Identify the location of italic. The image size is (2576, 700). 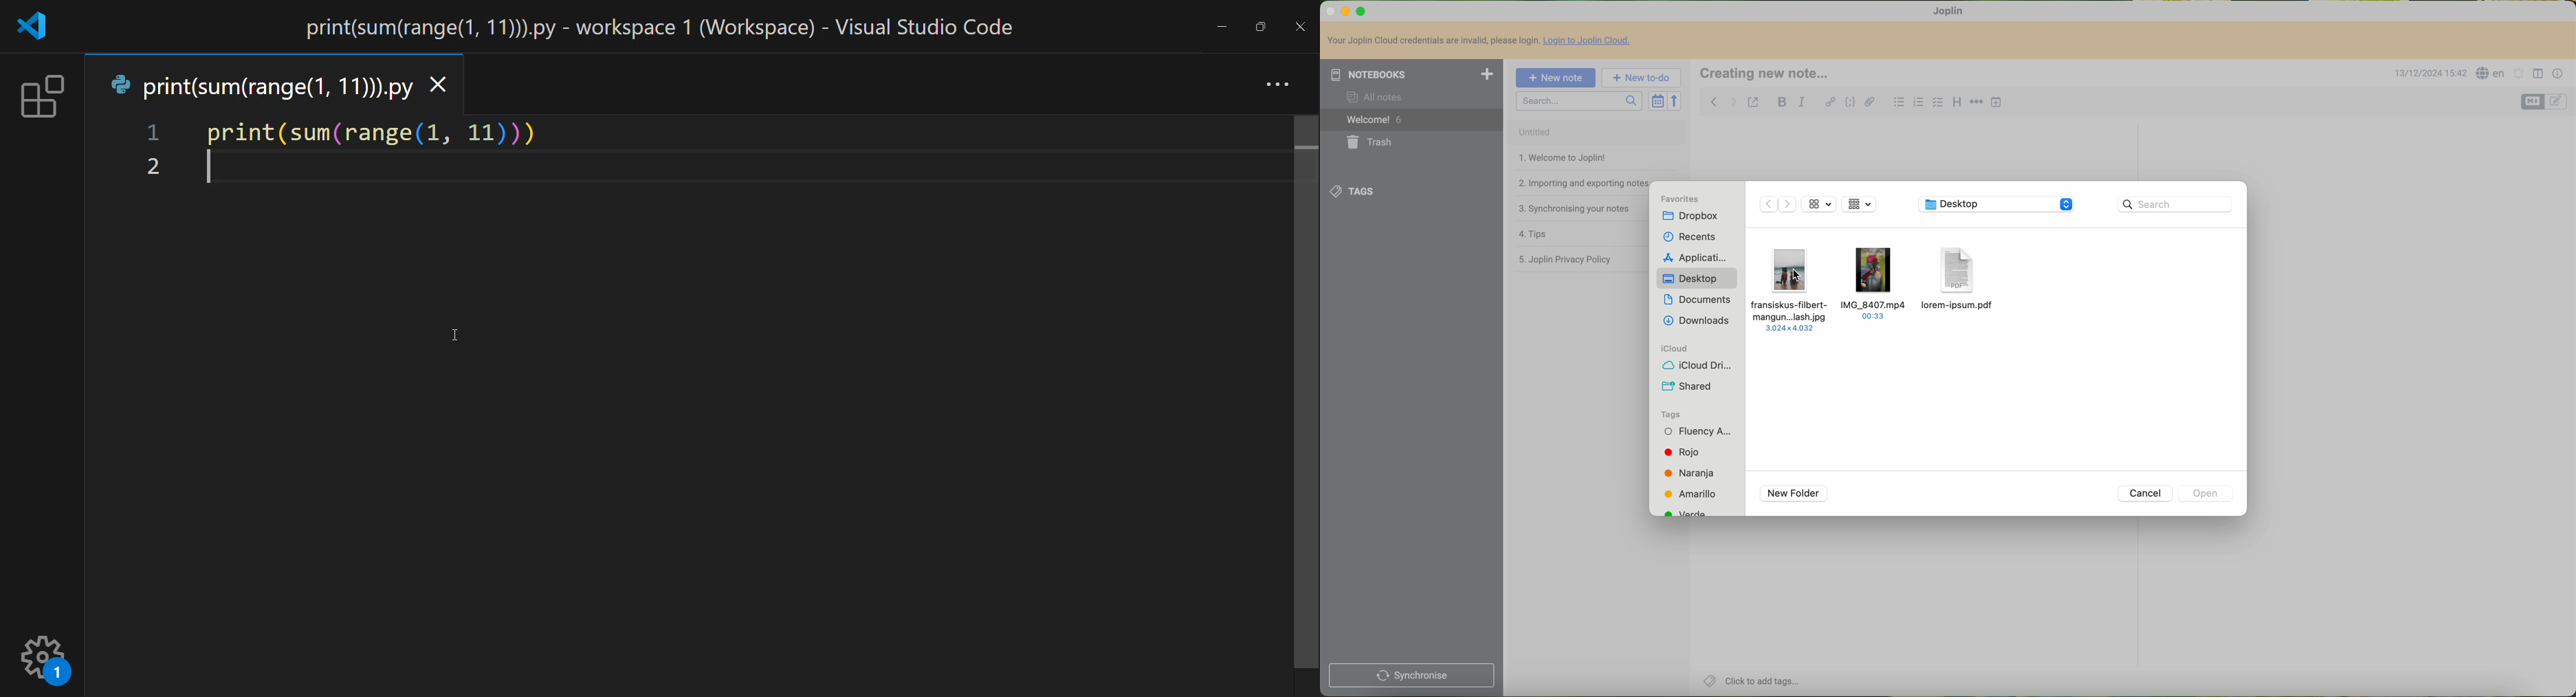
(1801, 102).